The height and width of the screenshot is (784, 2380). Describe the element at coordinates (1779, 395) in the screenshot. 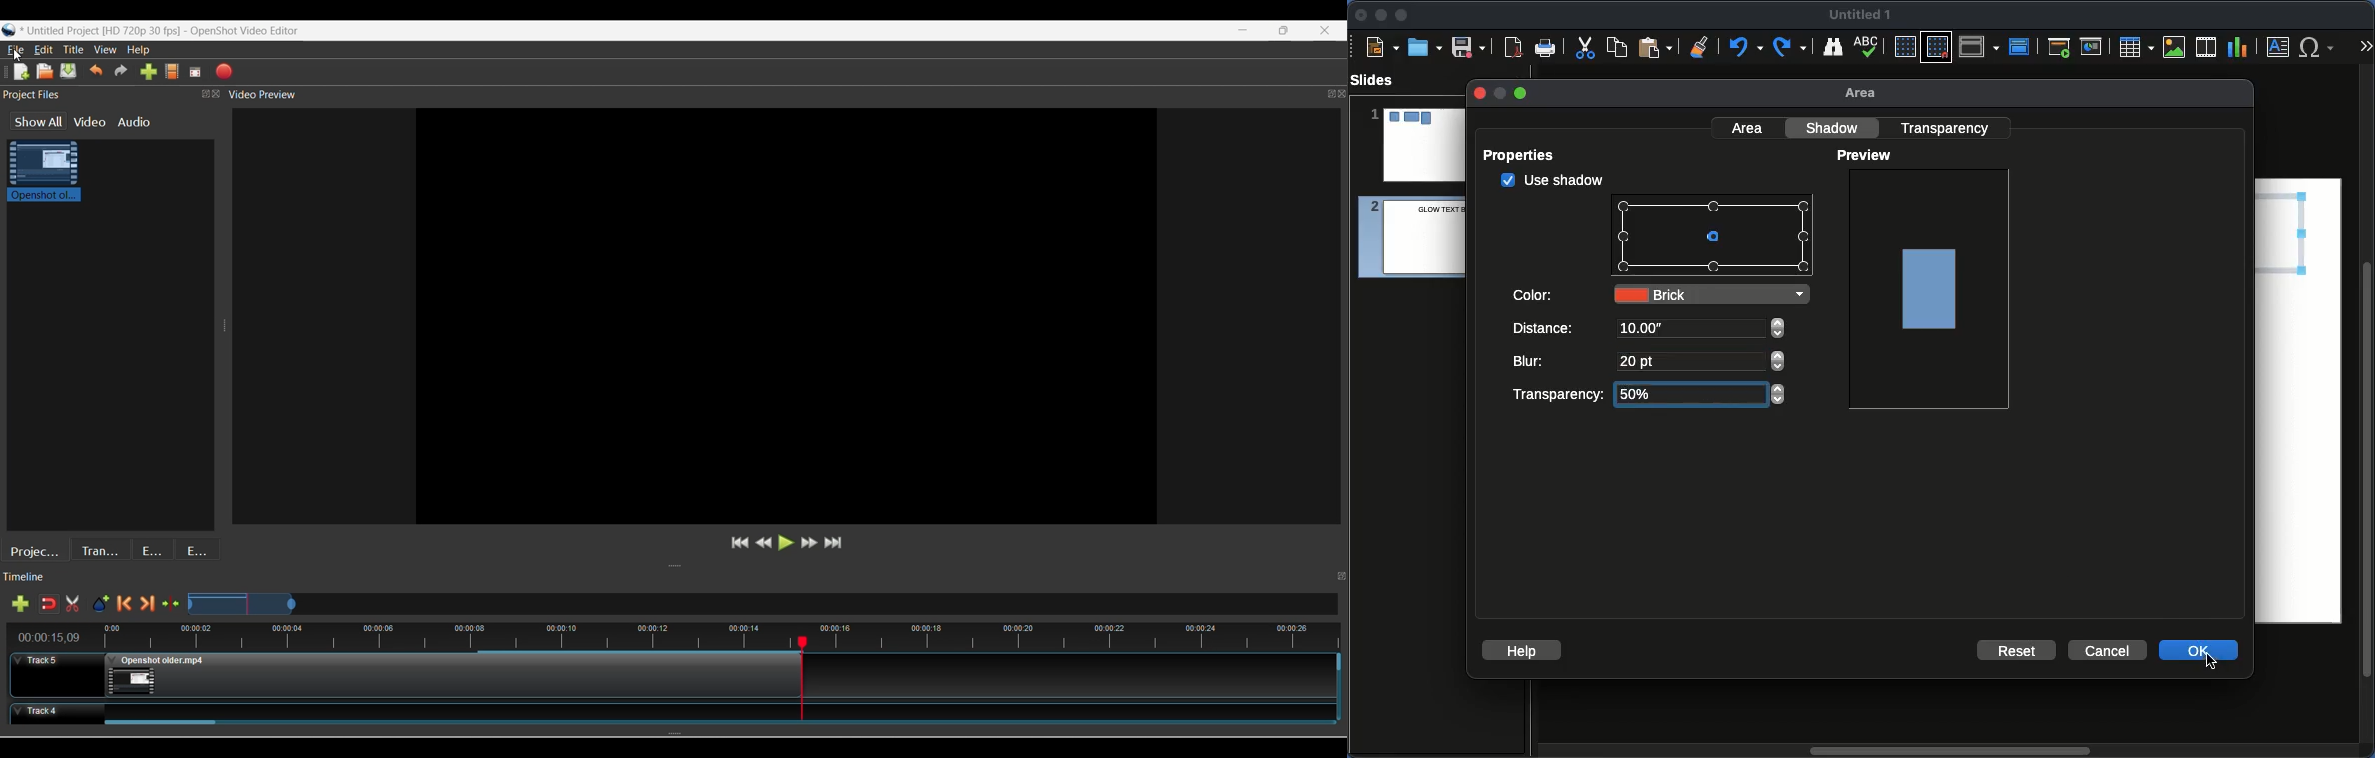

I see `adjust` at that location.